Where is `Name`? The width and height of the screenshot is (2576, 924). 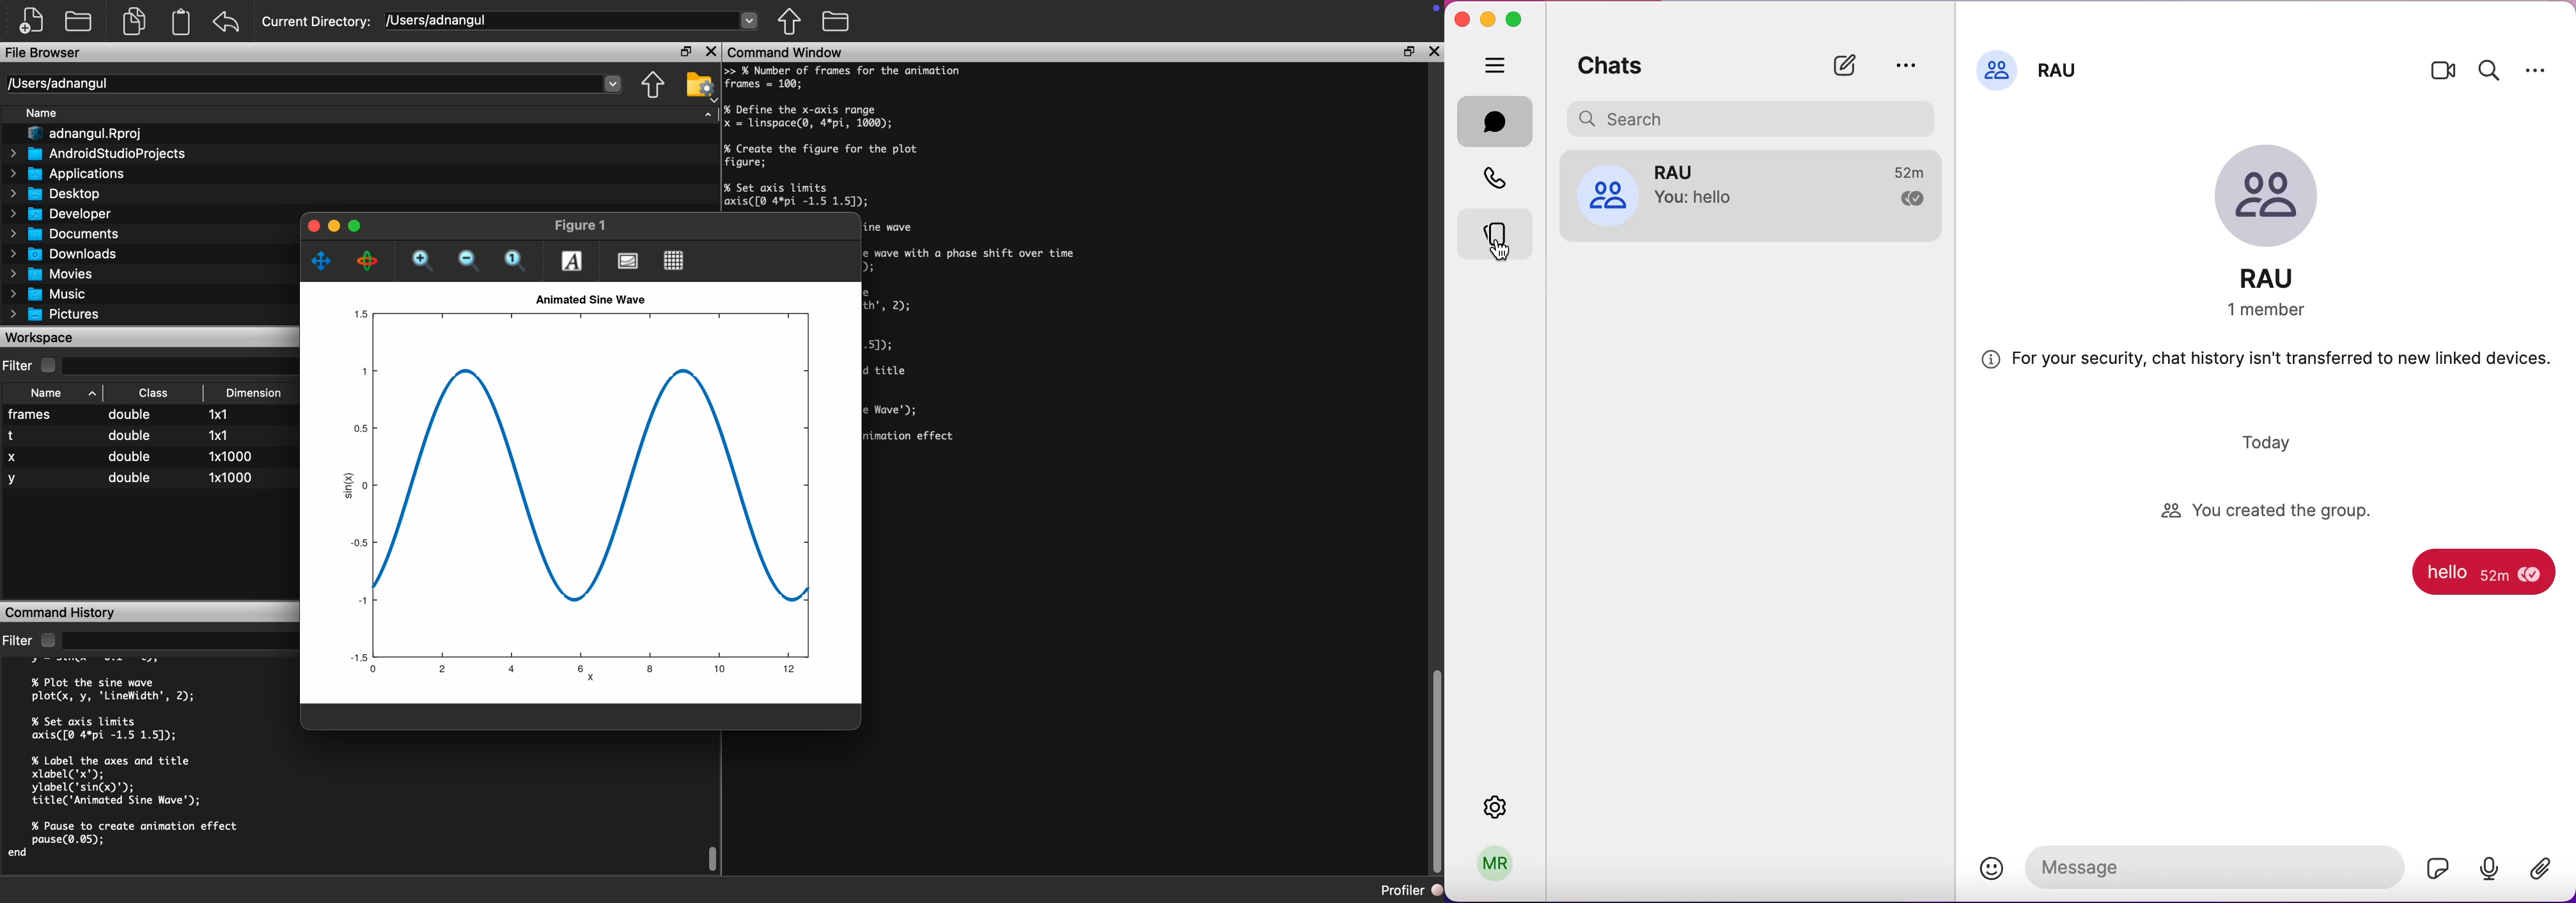 Name is located at coordinates (47, 393).